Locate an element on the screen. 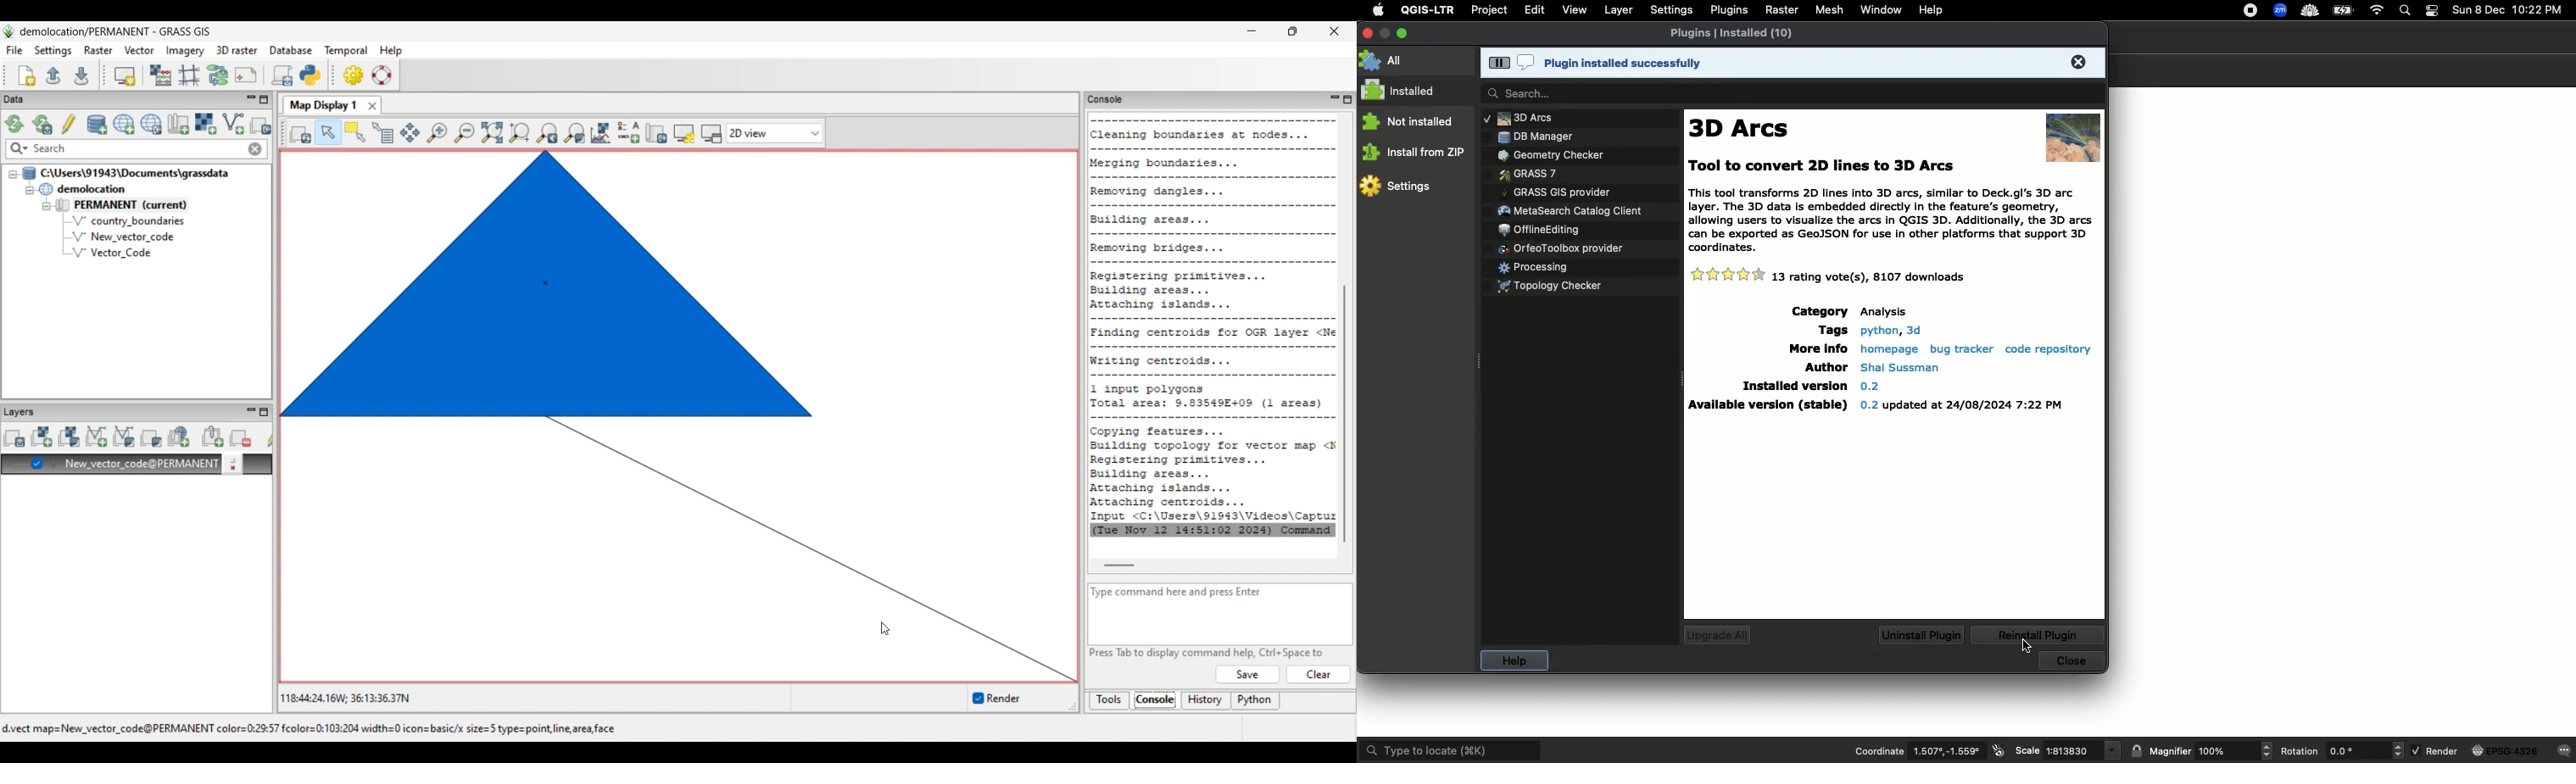  Uninstall plugin is located at coordinates (1921, 636).